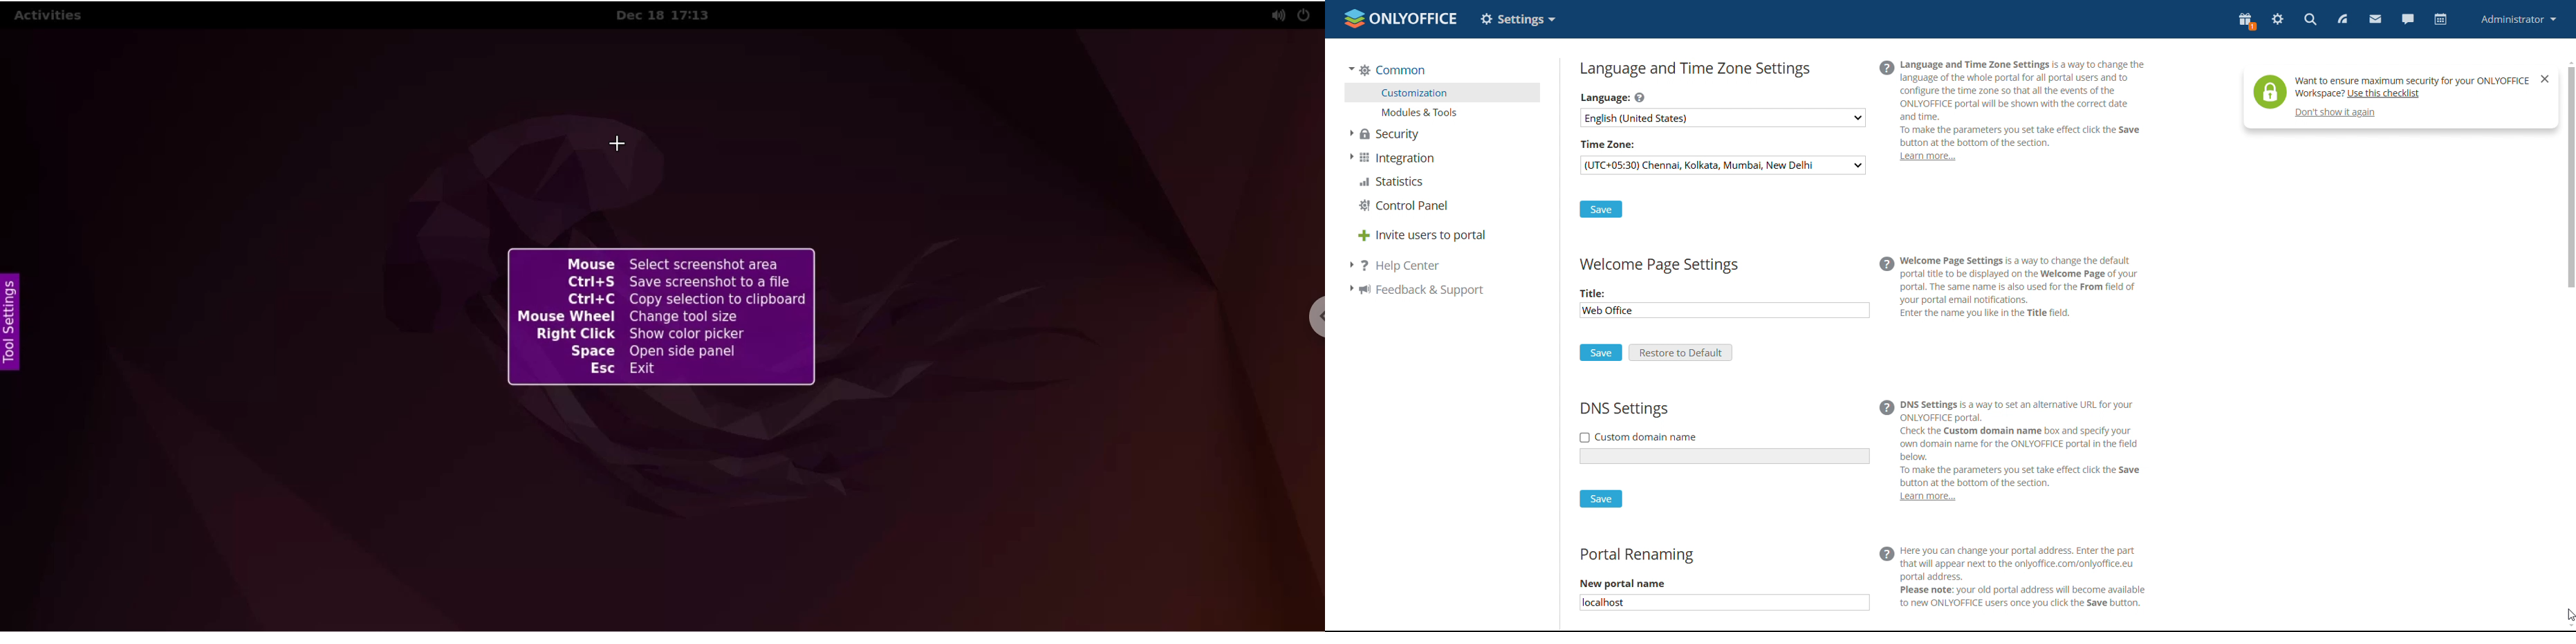  What do you see at coordinates (1617, 96) in the screenshot?
I see `Language:` at bounding box center [1617, 96].